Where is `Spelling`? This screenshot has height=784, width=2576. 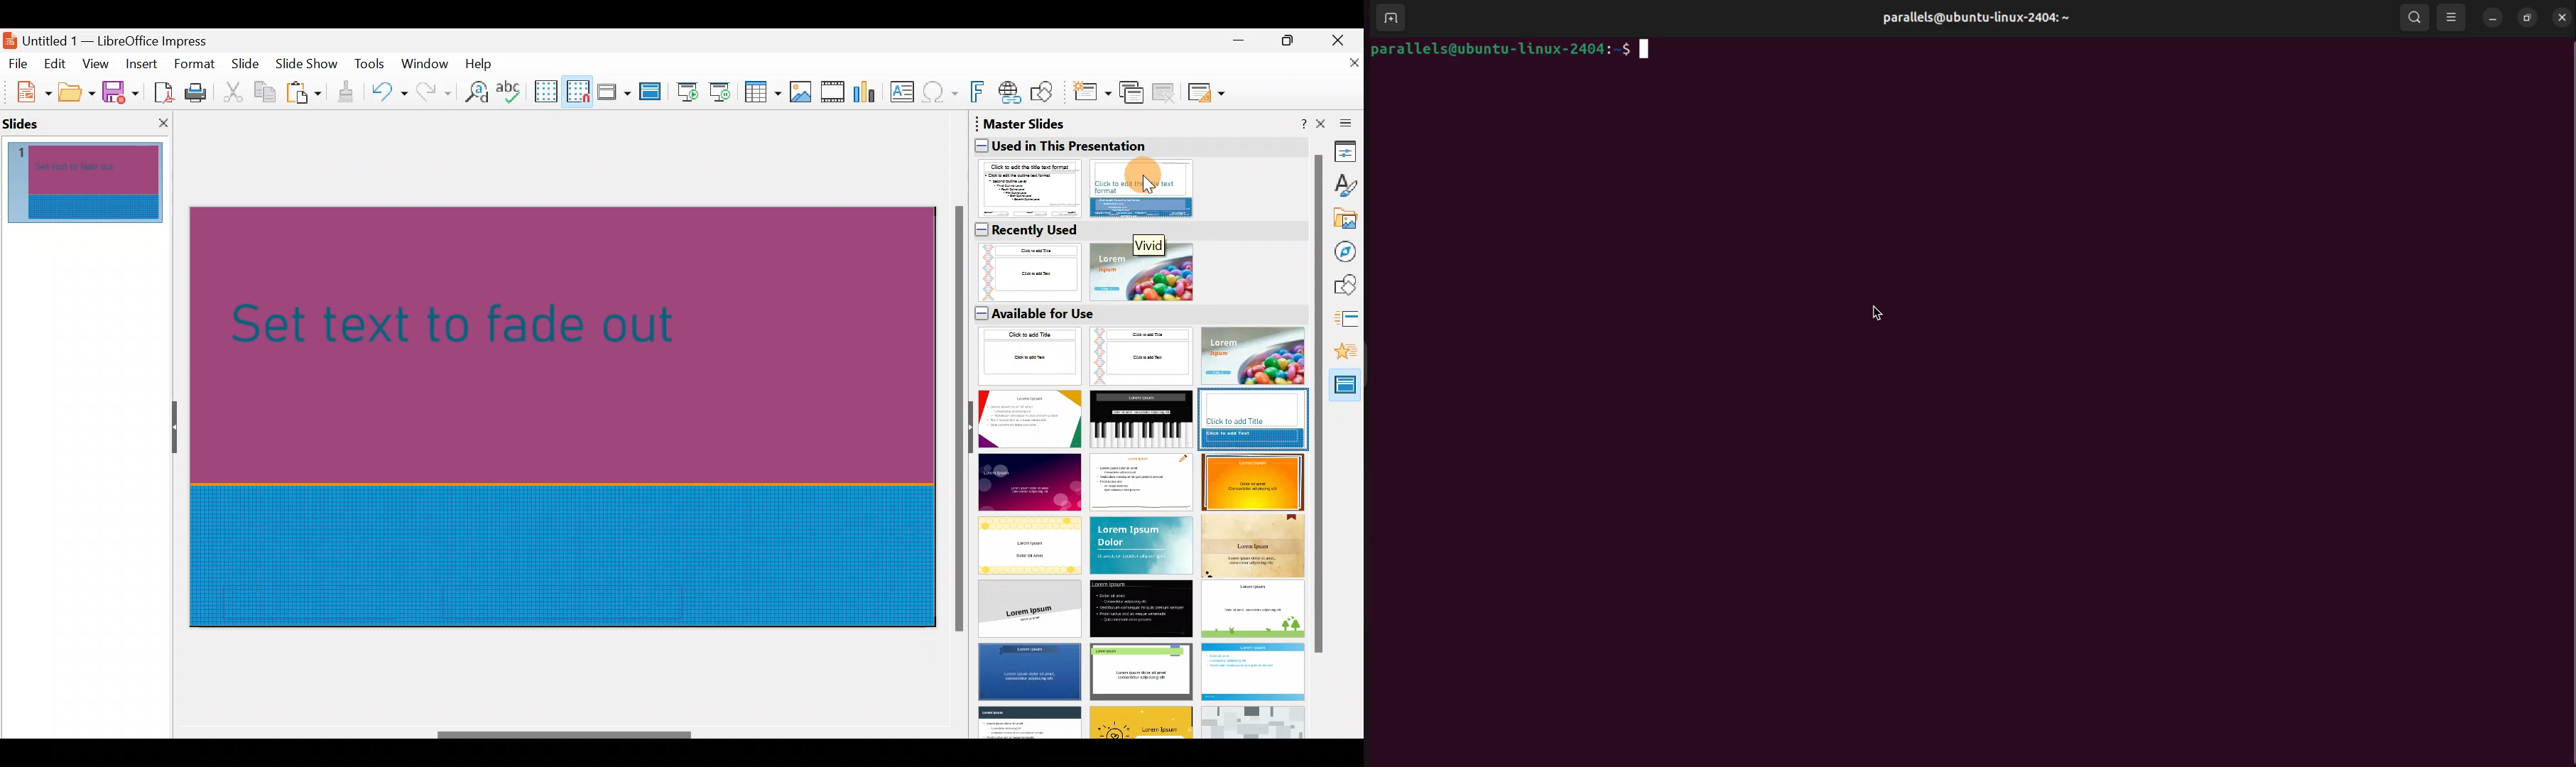
Spelling is located at coordinates (511, 91).